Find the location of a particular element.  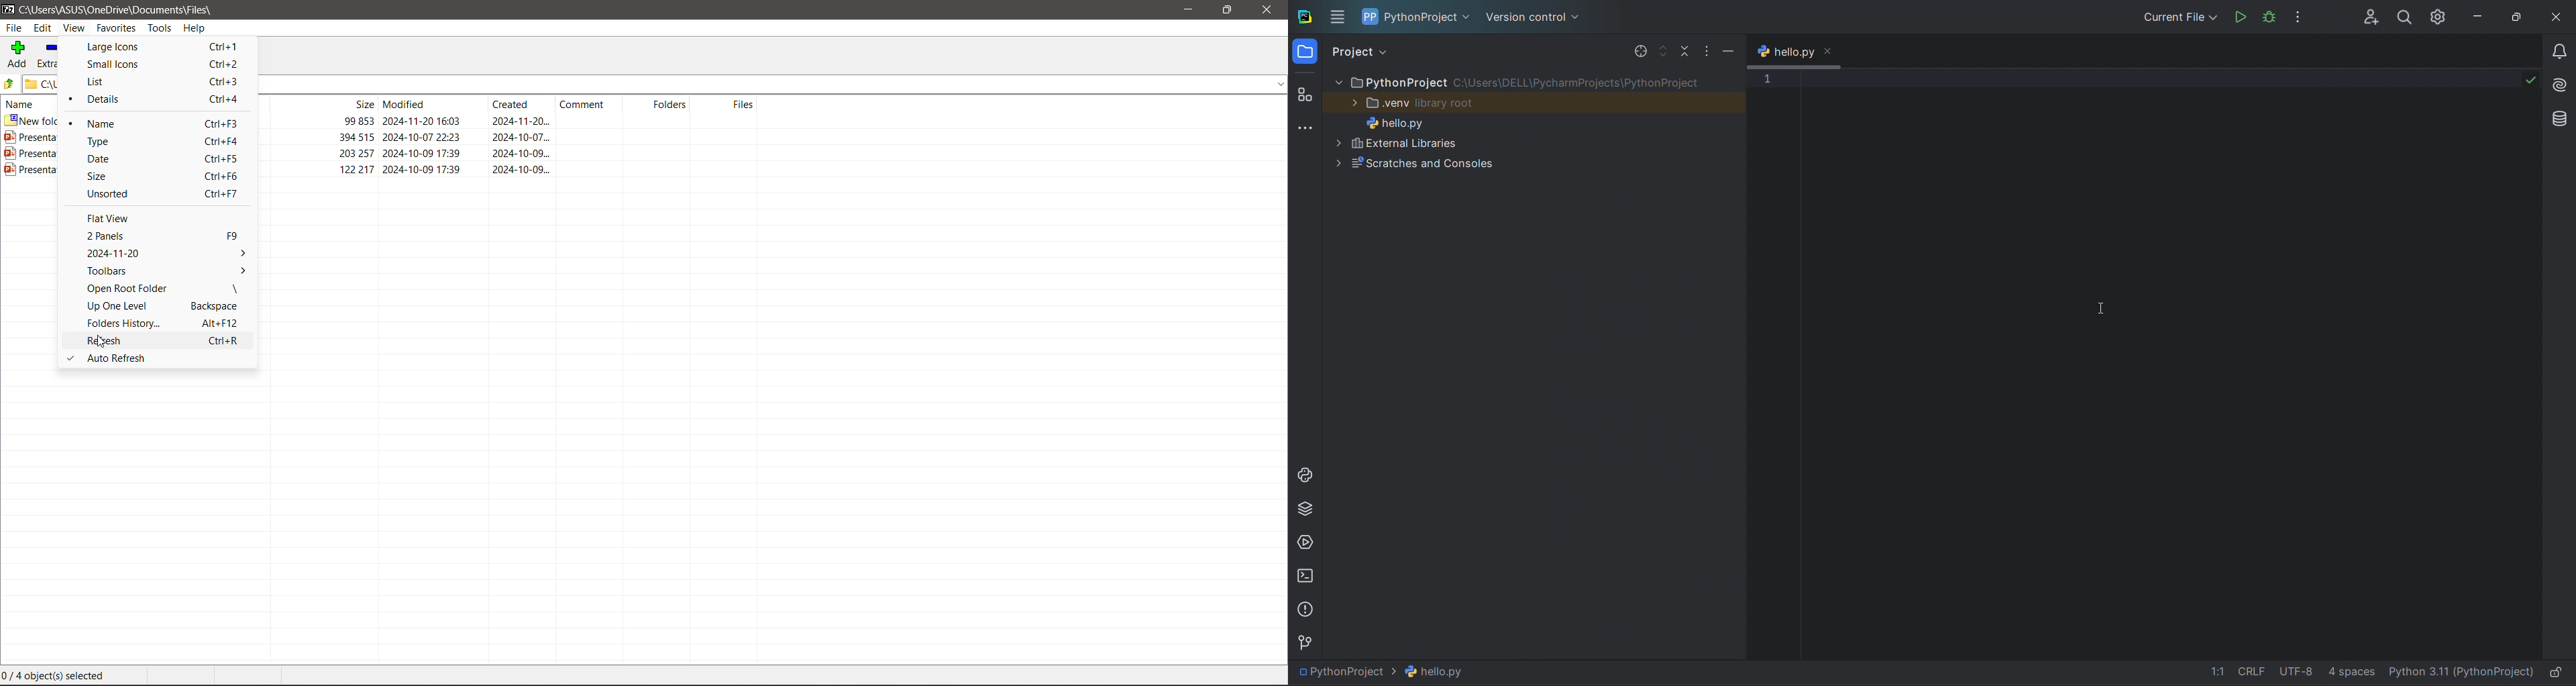

Toolbars is located at coordinates (165, 269).